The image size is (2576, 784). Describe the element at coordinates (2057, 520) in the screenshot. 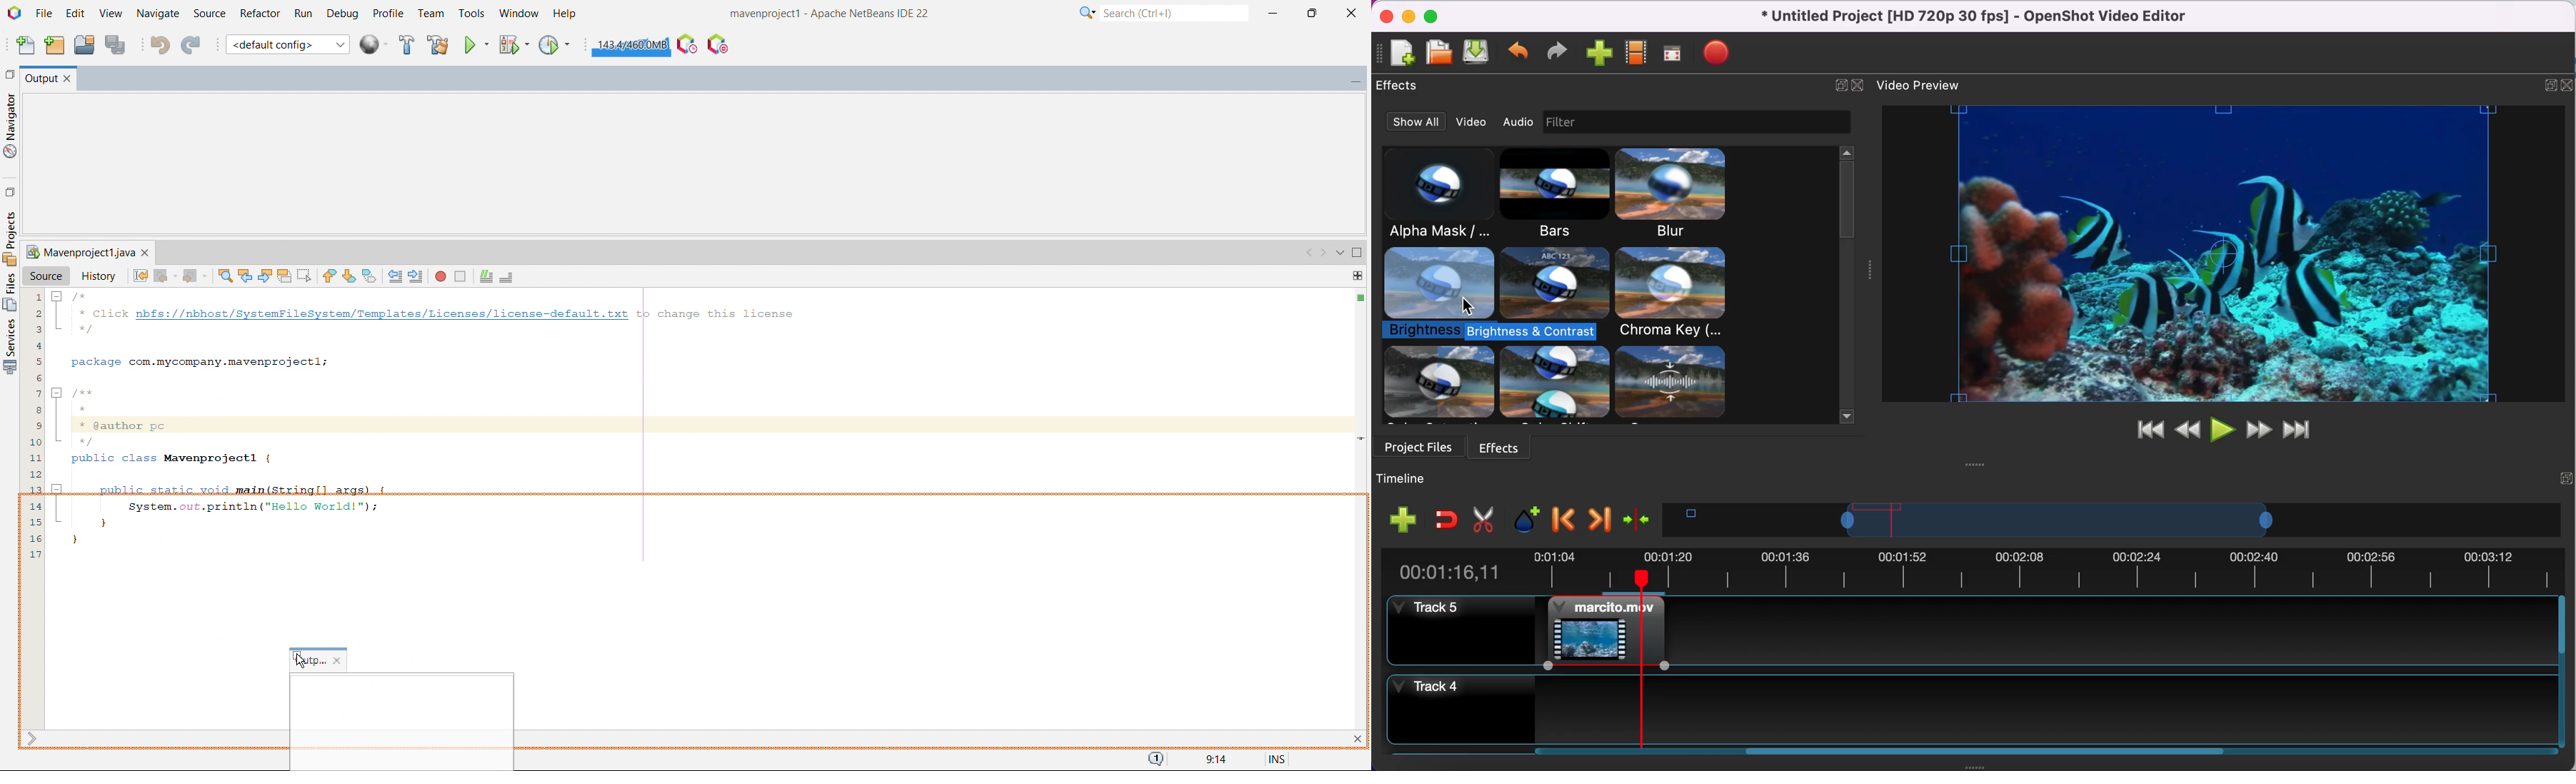

I see `timeline` at that location.